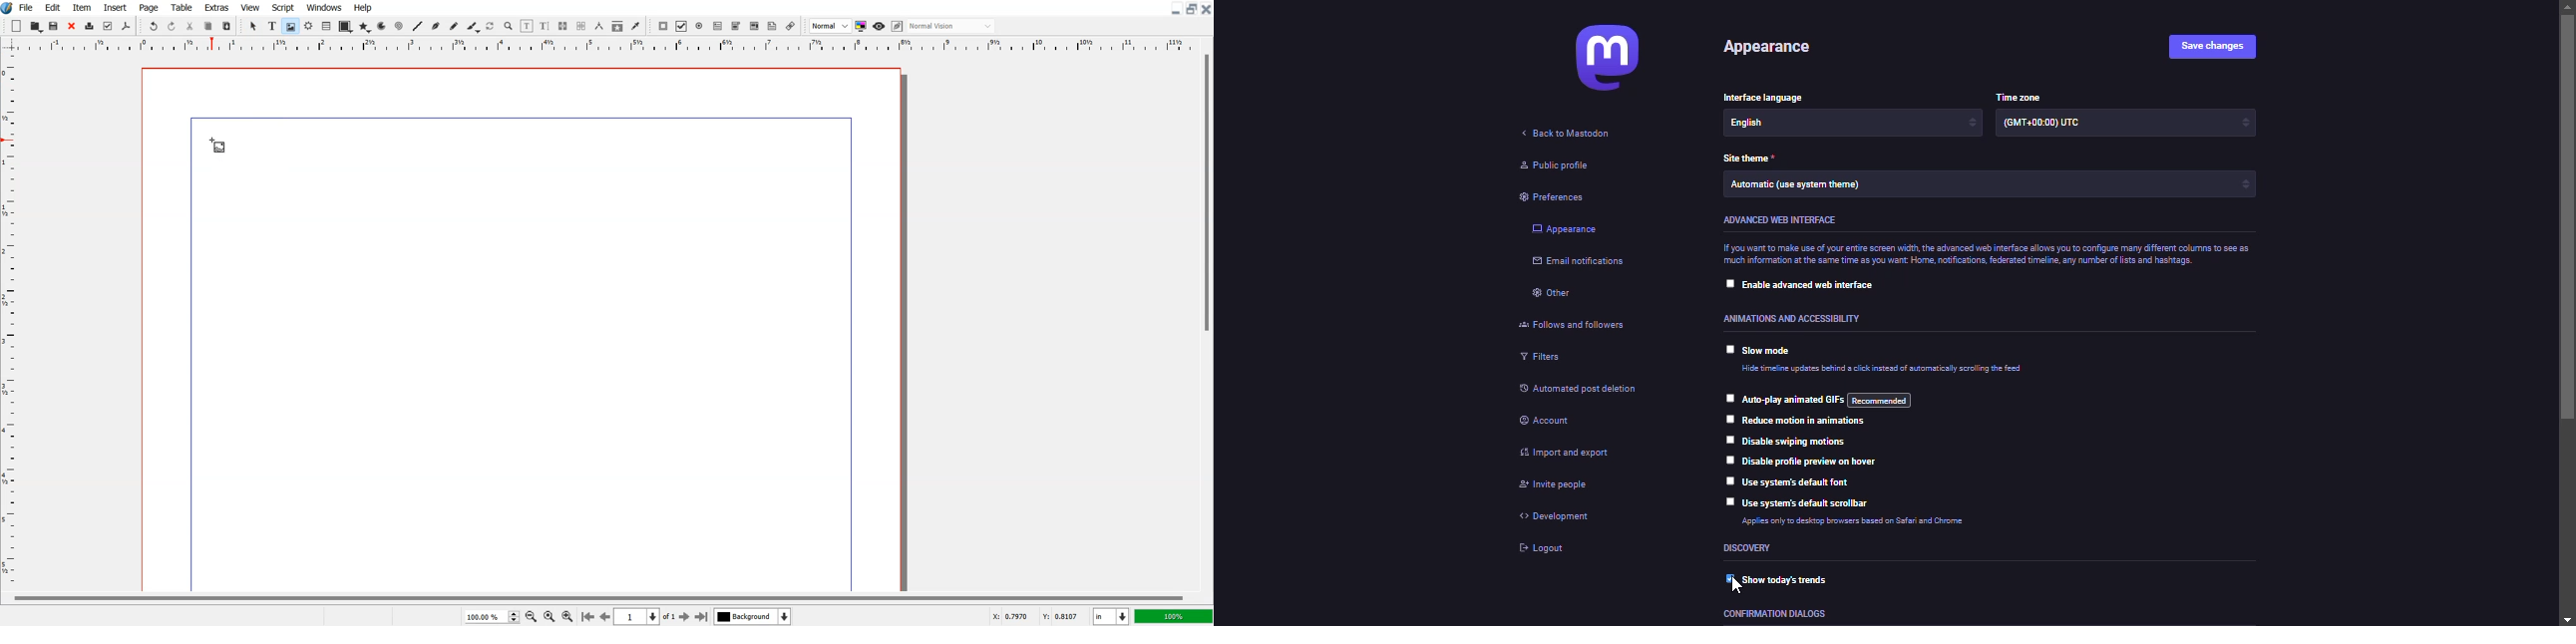 This screenshot has height=644, width=2576. Describe the element at coordinates (531, 616) in the screenshot. I see `Zoom Out` at that location.